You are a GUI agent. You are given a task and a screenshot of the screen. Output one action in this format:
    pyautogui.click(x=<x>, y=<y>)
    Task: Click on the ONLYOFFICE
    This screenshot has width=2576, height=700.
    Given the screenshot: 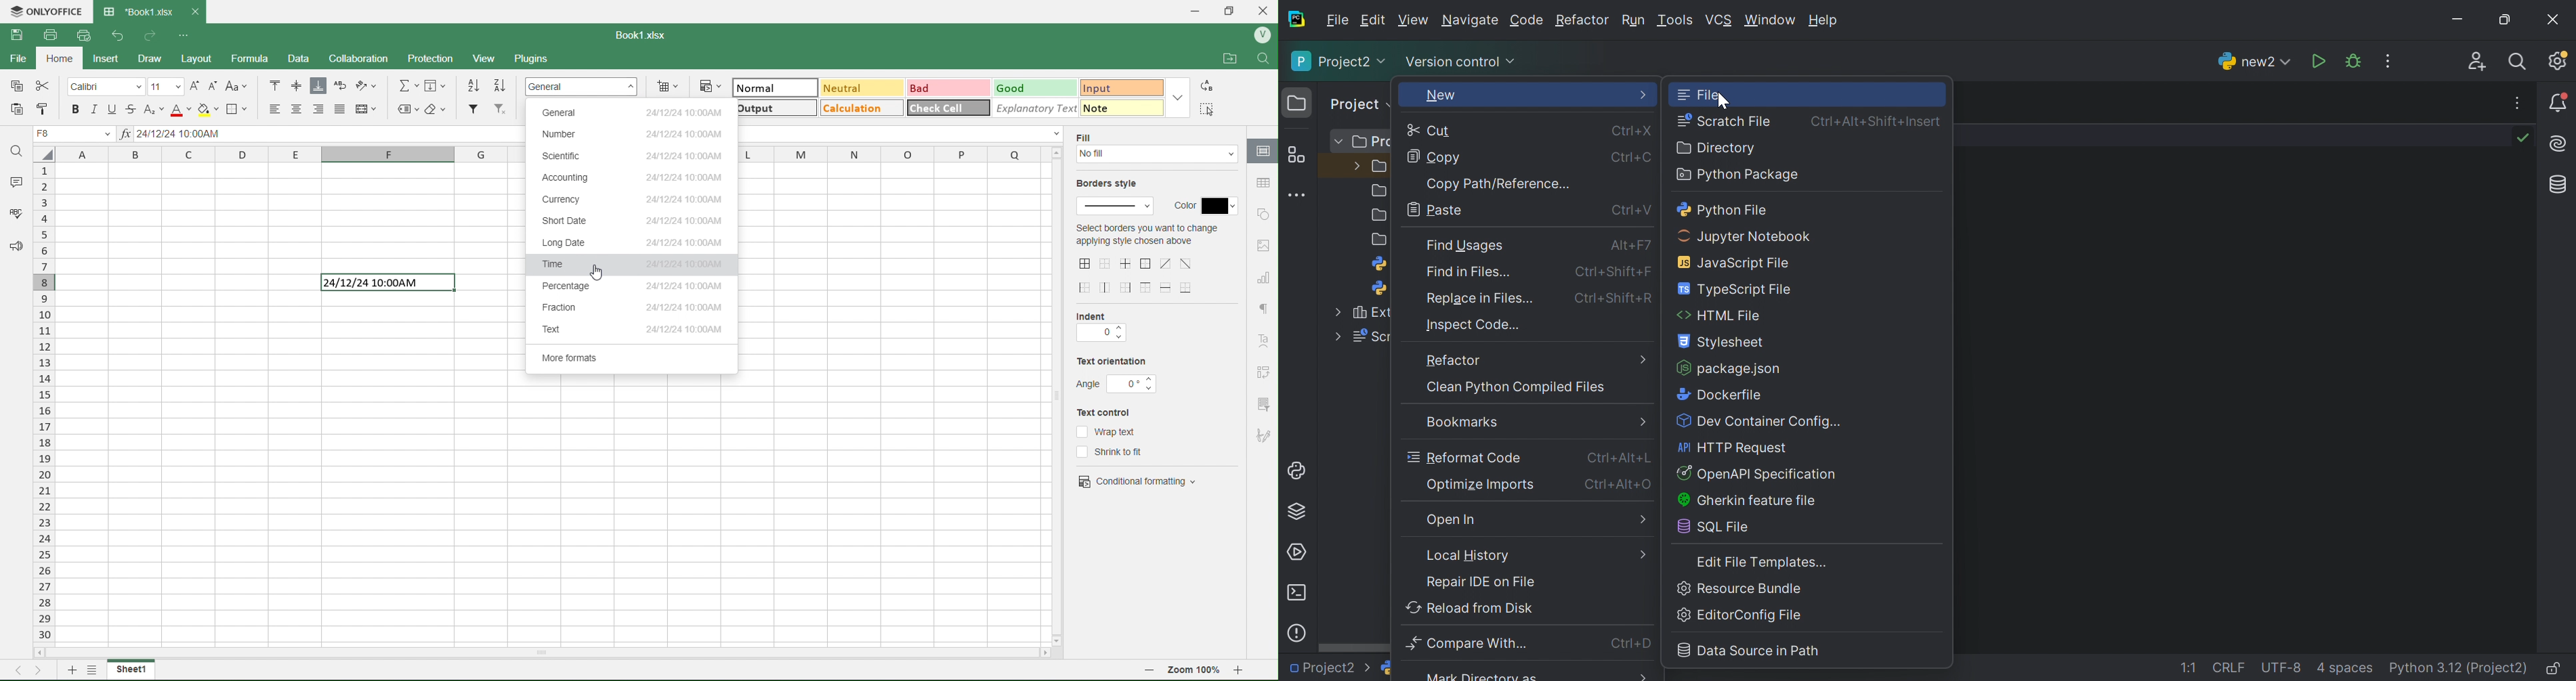 What is the action you would take?
    pyautogui.click(x=46, y=10)
    